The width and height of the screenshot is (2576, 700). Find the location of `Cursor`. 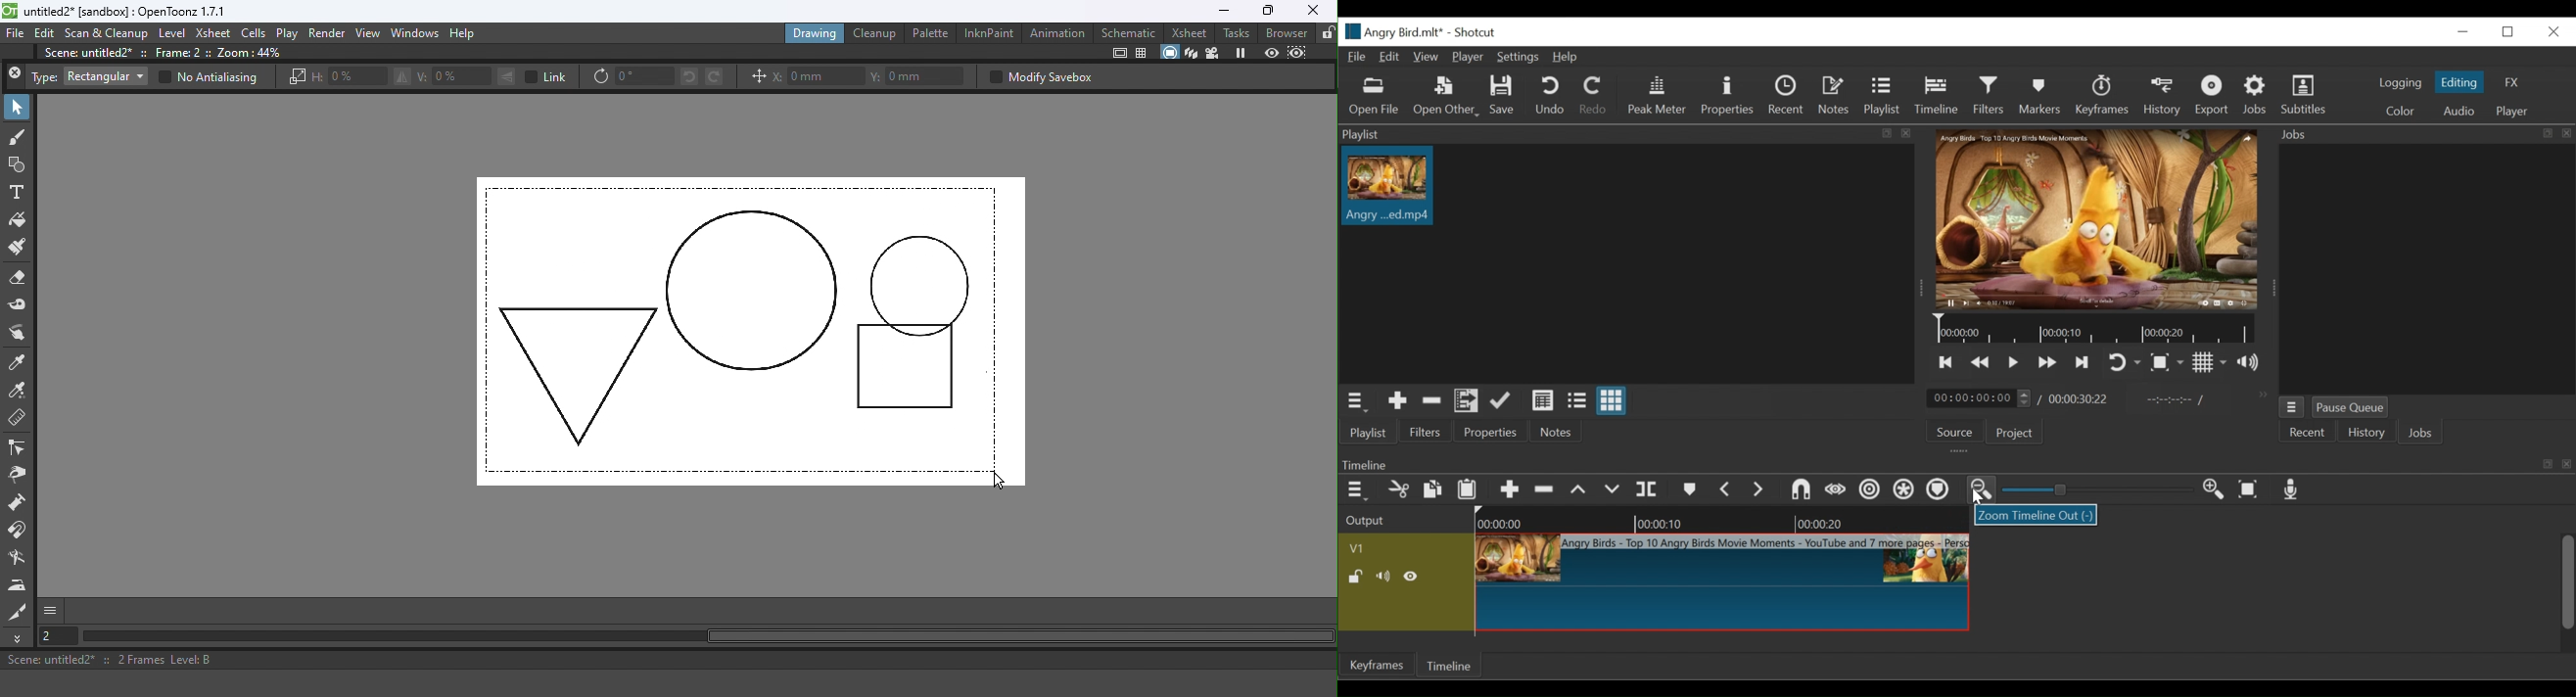

Cursor is located at coordinates (1978, 498).